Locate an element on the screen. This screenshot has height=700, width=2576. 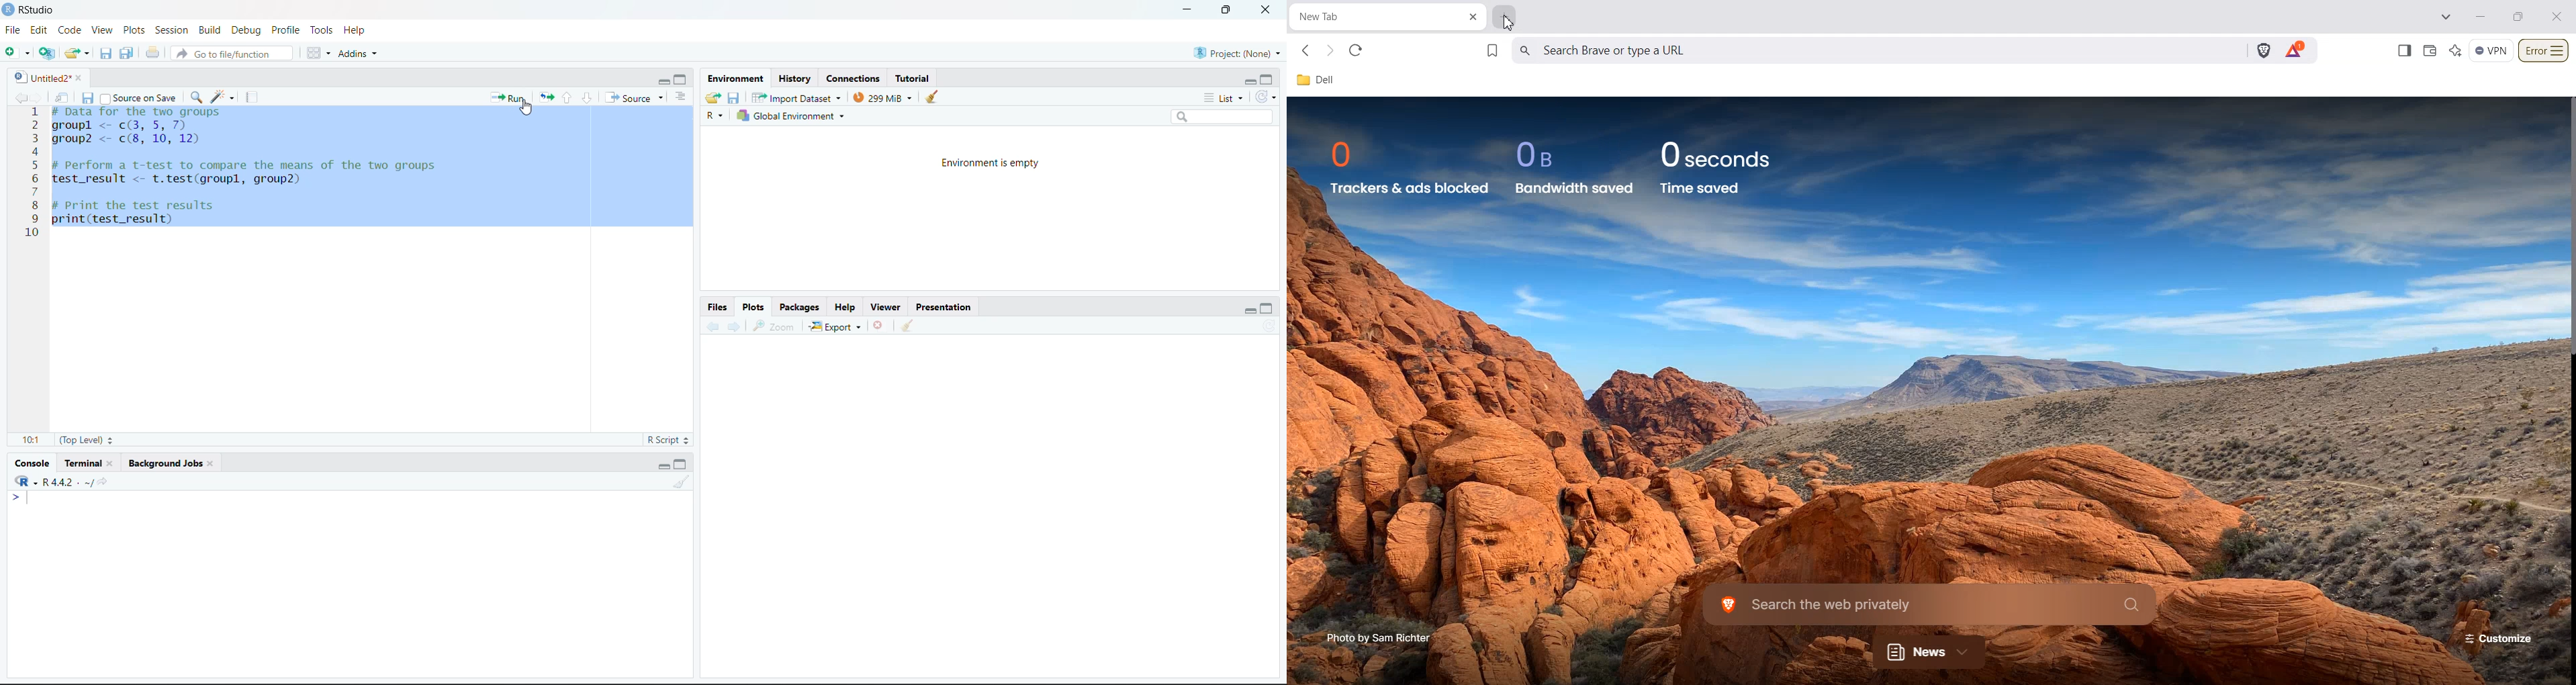
clear objects from the workspace is located at coordinates (932, 96).